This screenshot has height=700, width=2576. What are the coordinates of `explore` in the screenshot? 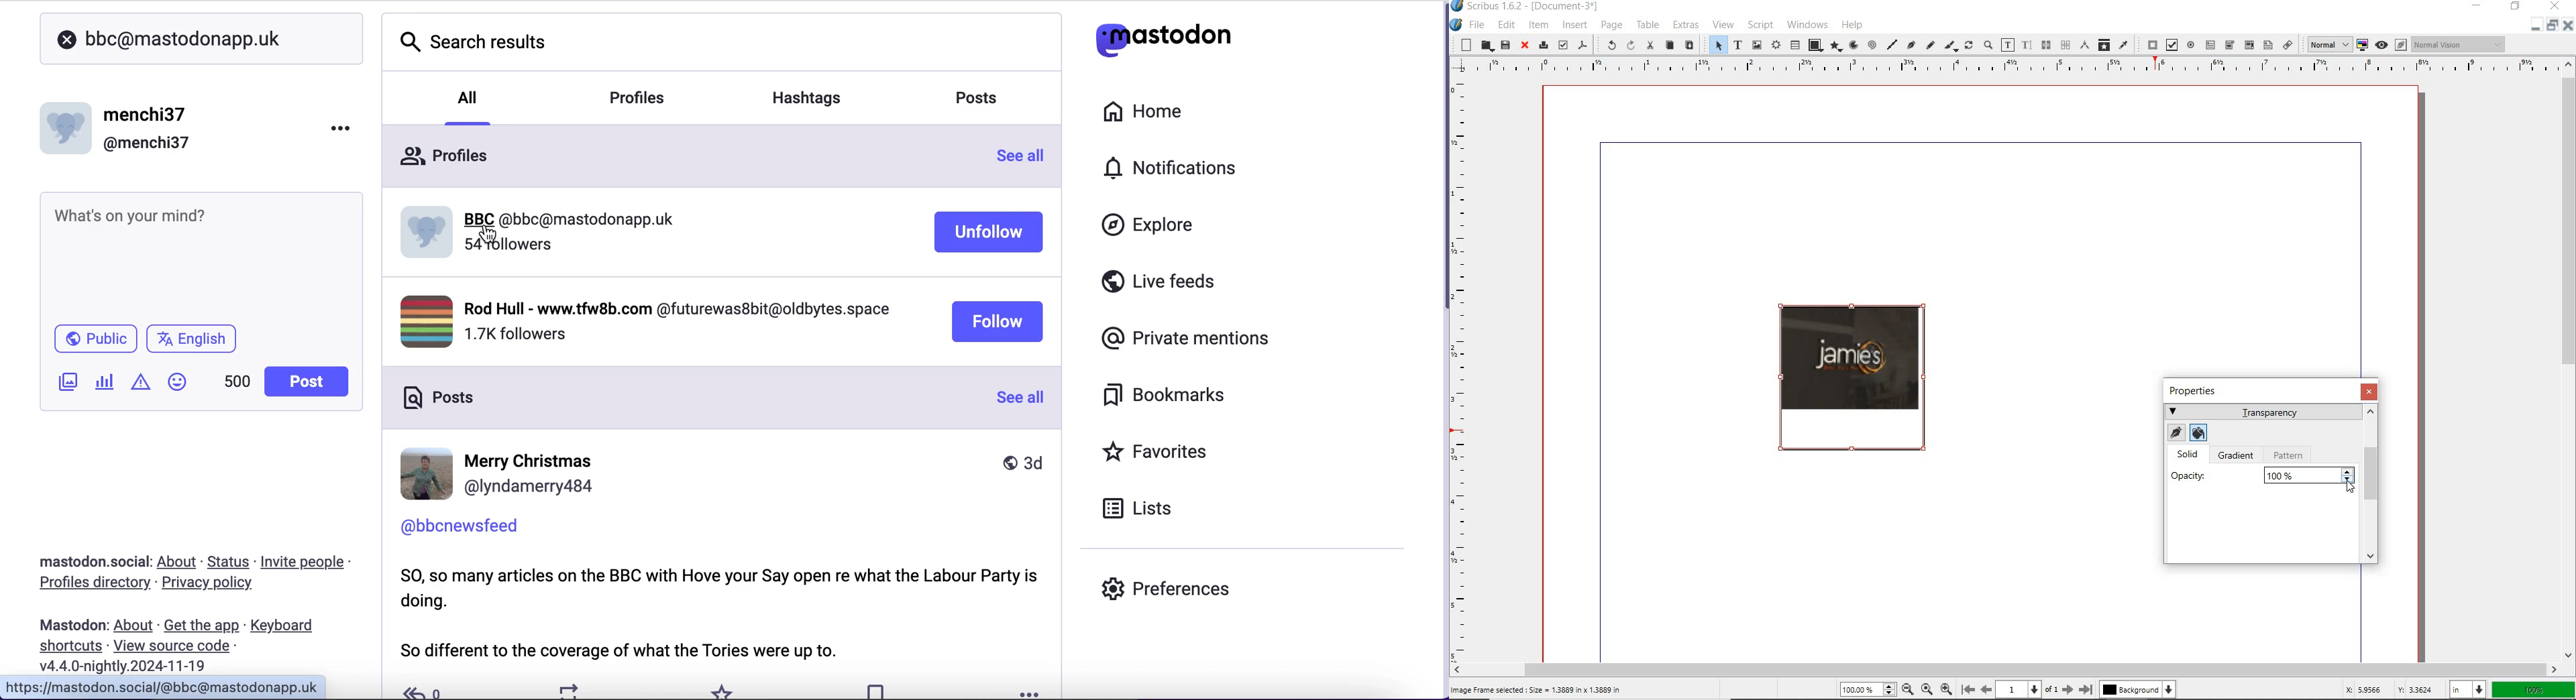 It's located at (1159, 226).